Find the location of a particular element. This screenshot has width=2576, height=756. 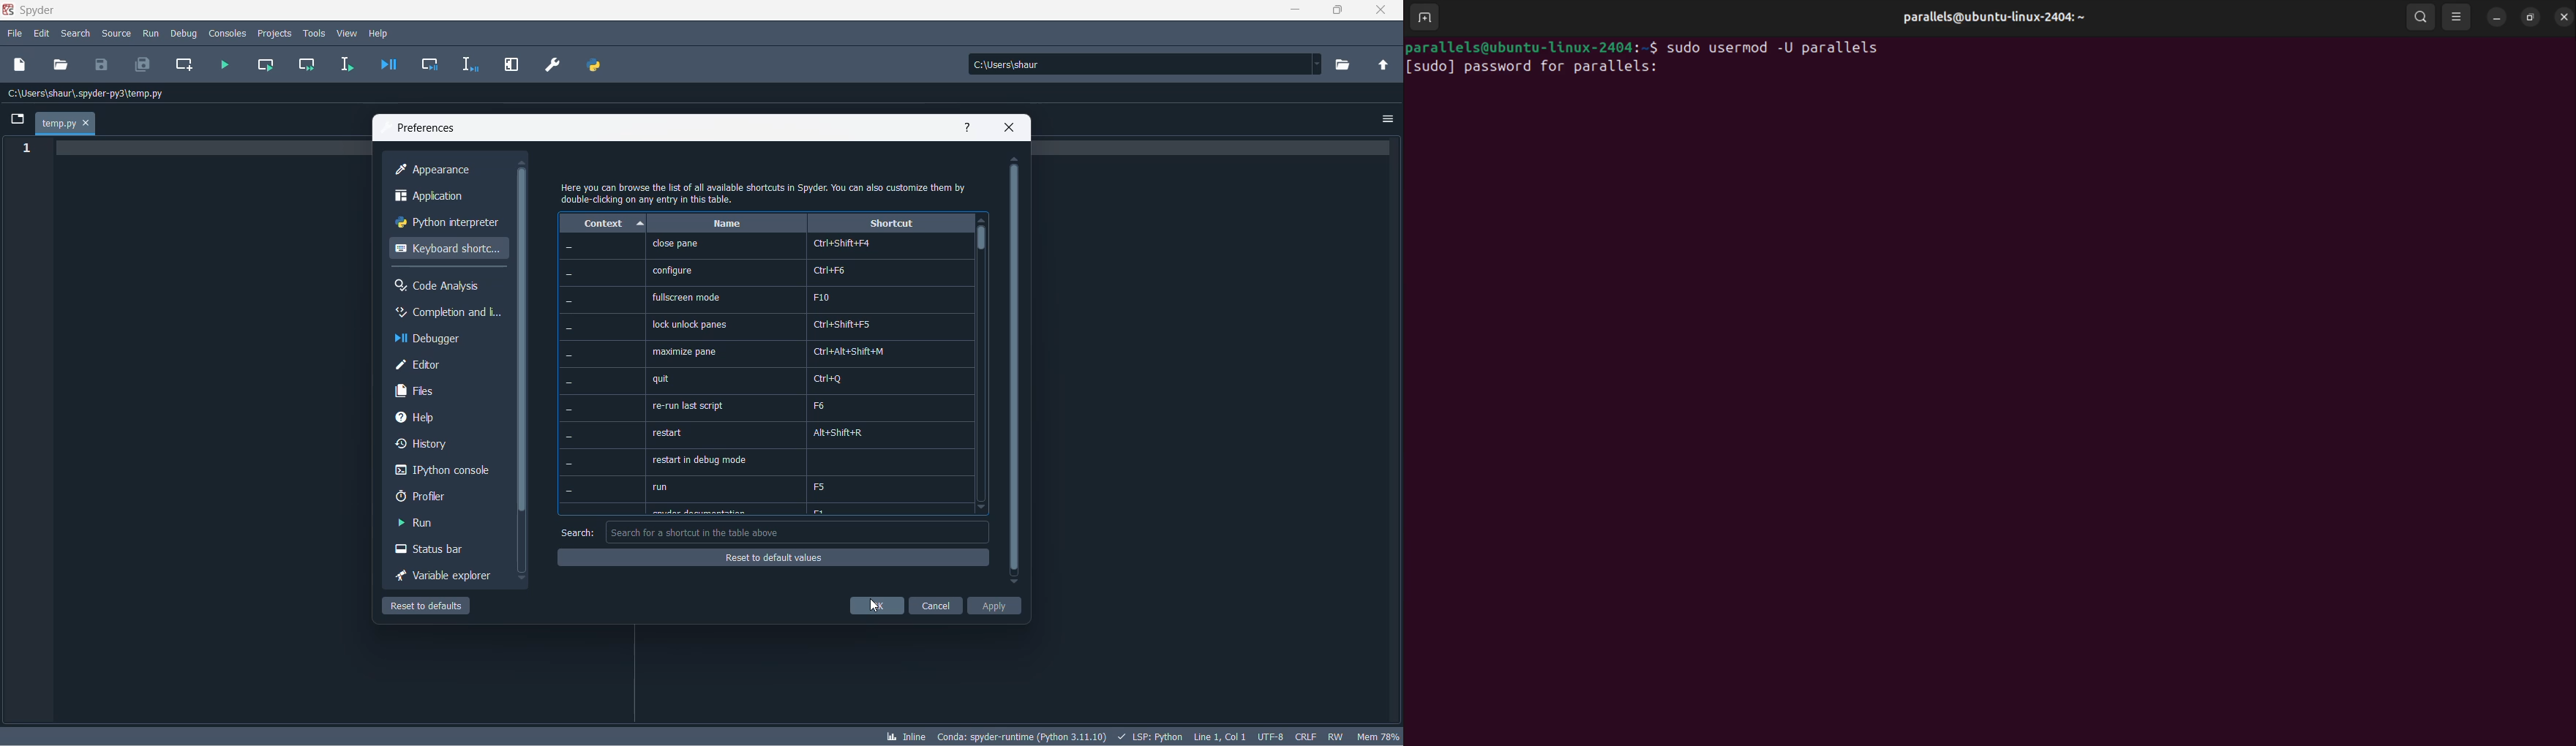

status bar is located at coordinates (438, 551).